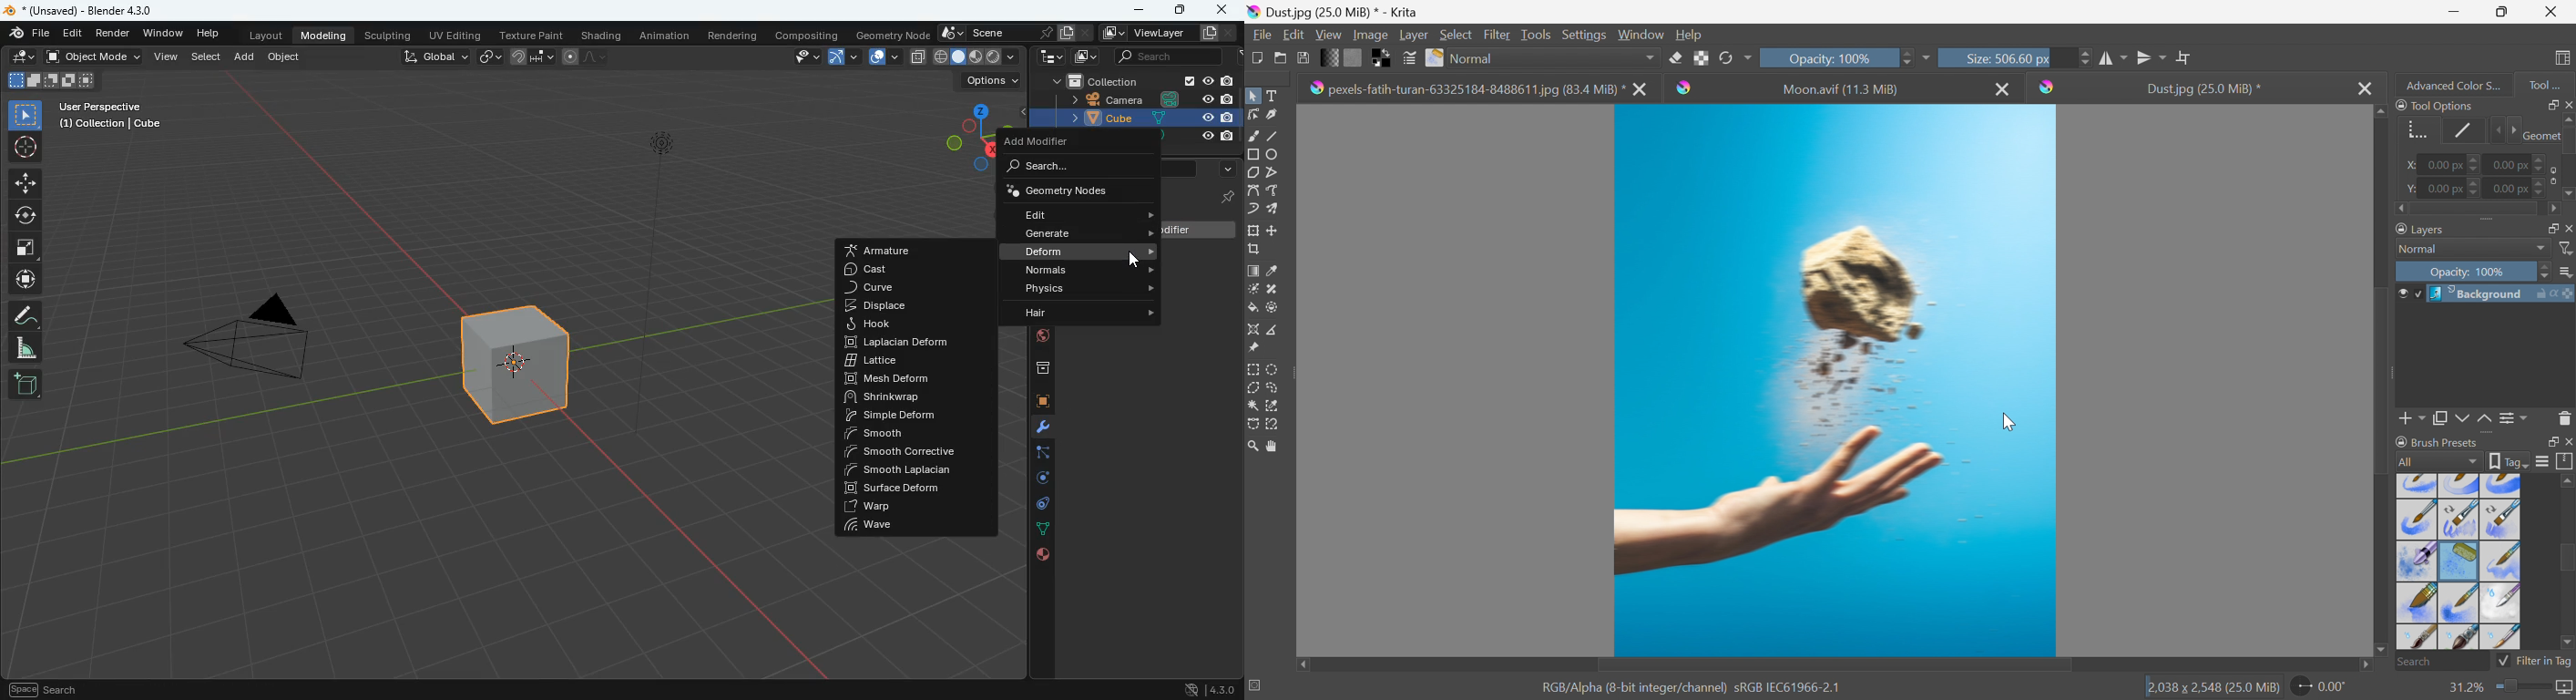  What do you see at coordinates (2444, 165) in the screenshot?
I see `0.00 px` at bounding box center [2444, 165].